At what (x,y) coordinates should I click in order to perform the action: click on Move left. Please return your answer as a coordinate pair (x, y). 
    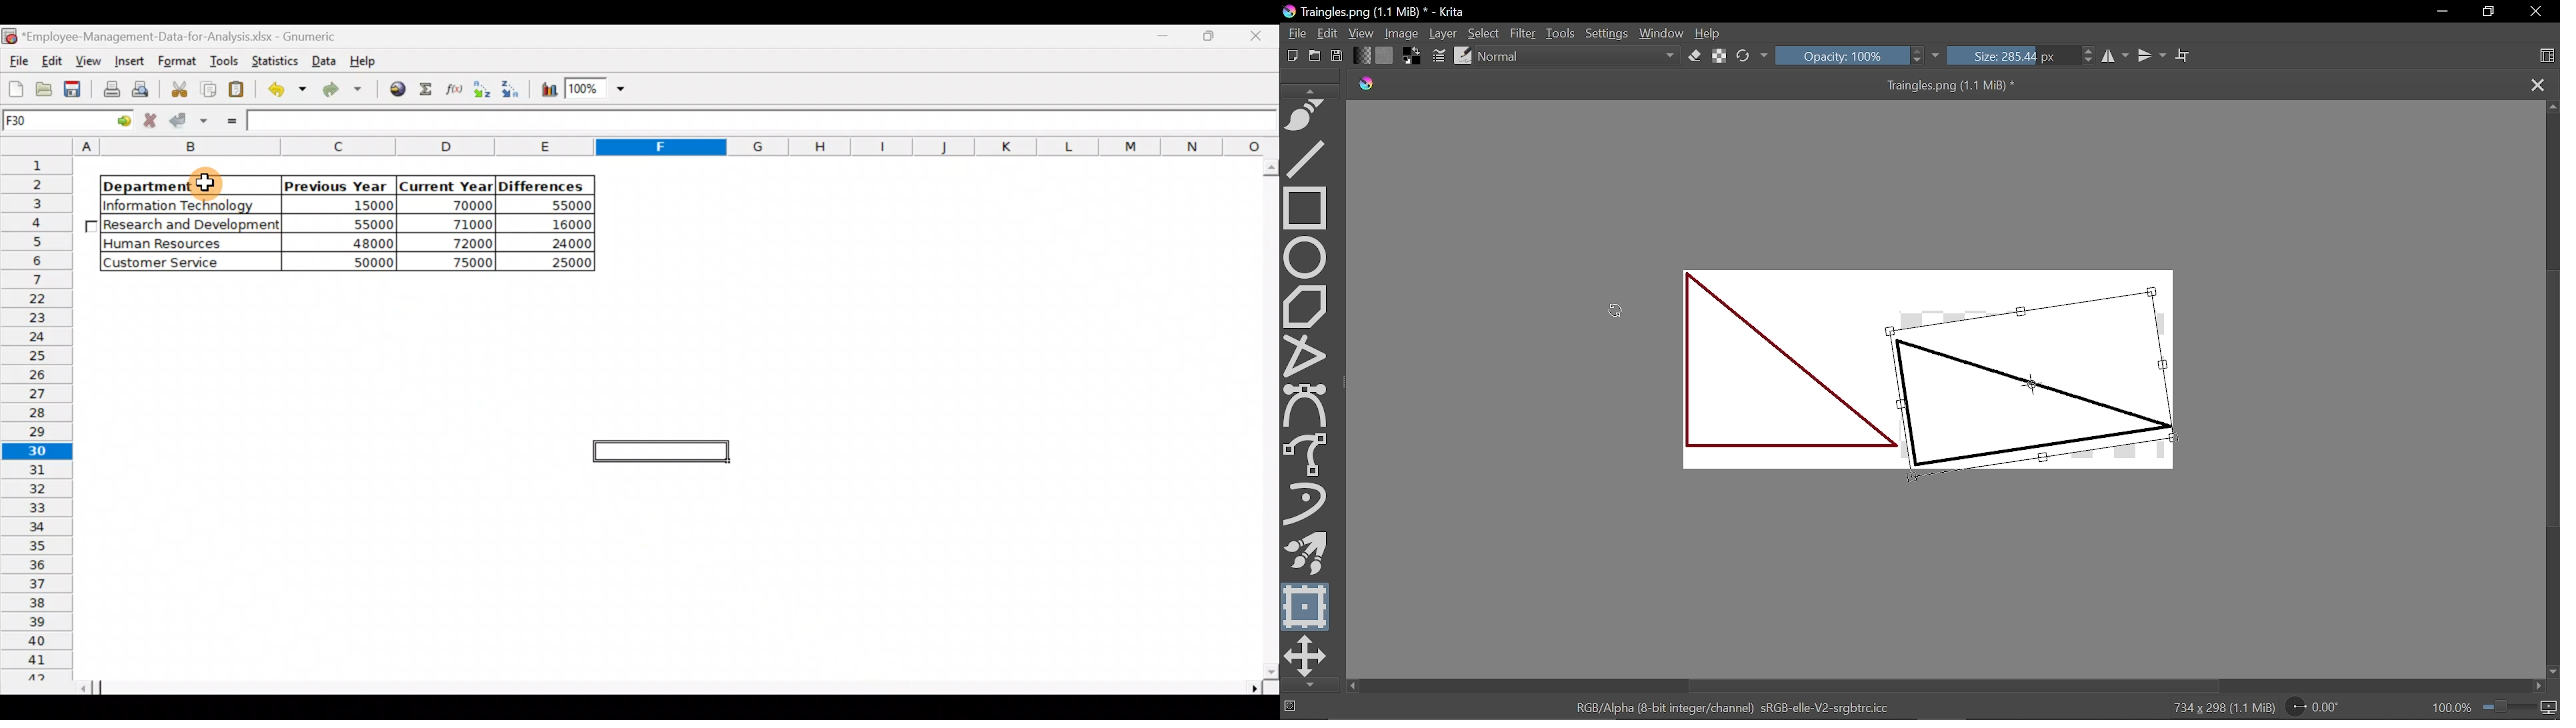
    Looking at the image, I should click on (1352, 686).